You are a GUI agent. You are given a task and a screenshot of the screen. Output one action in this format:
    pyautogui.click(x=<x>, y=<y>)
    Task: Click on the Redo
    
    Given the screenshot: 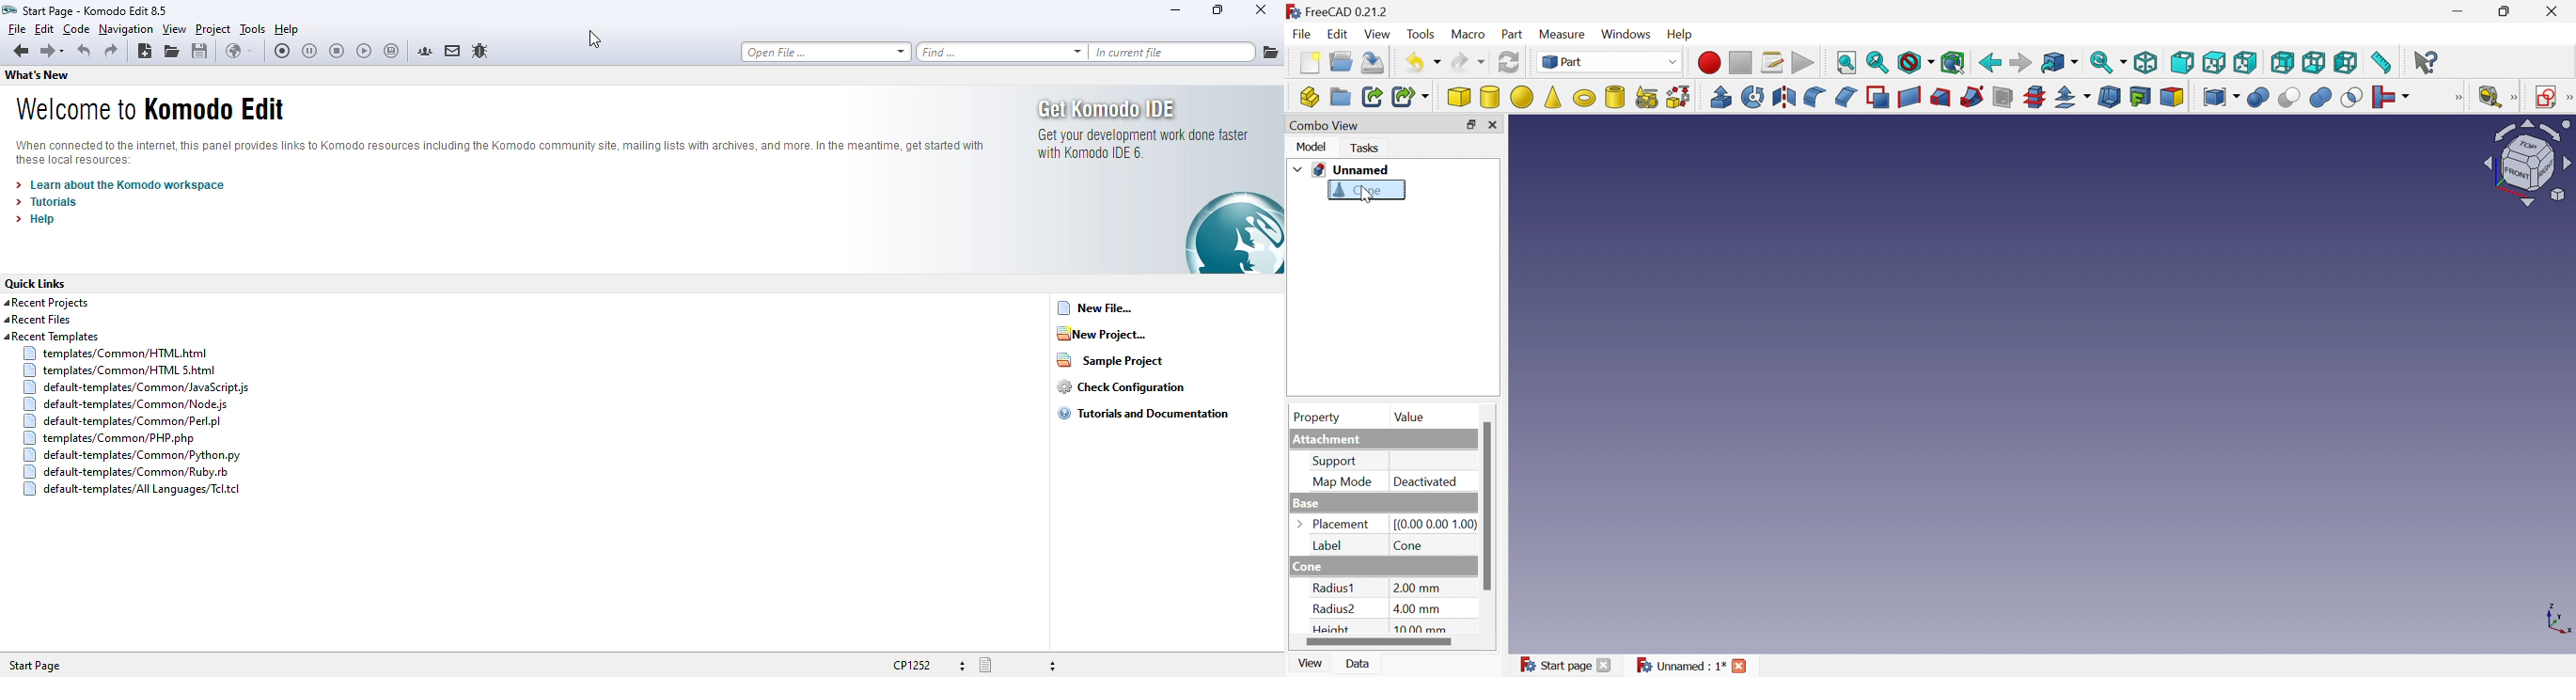 What is the action you would take?
    pyautogui.click(x=1467, y=63)
    